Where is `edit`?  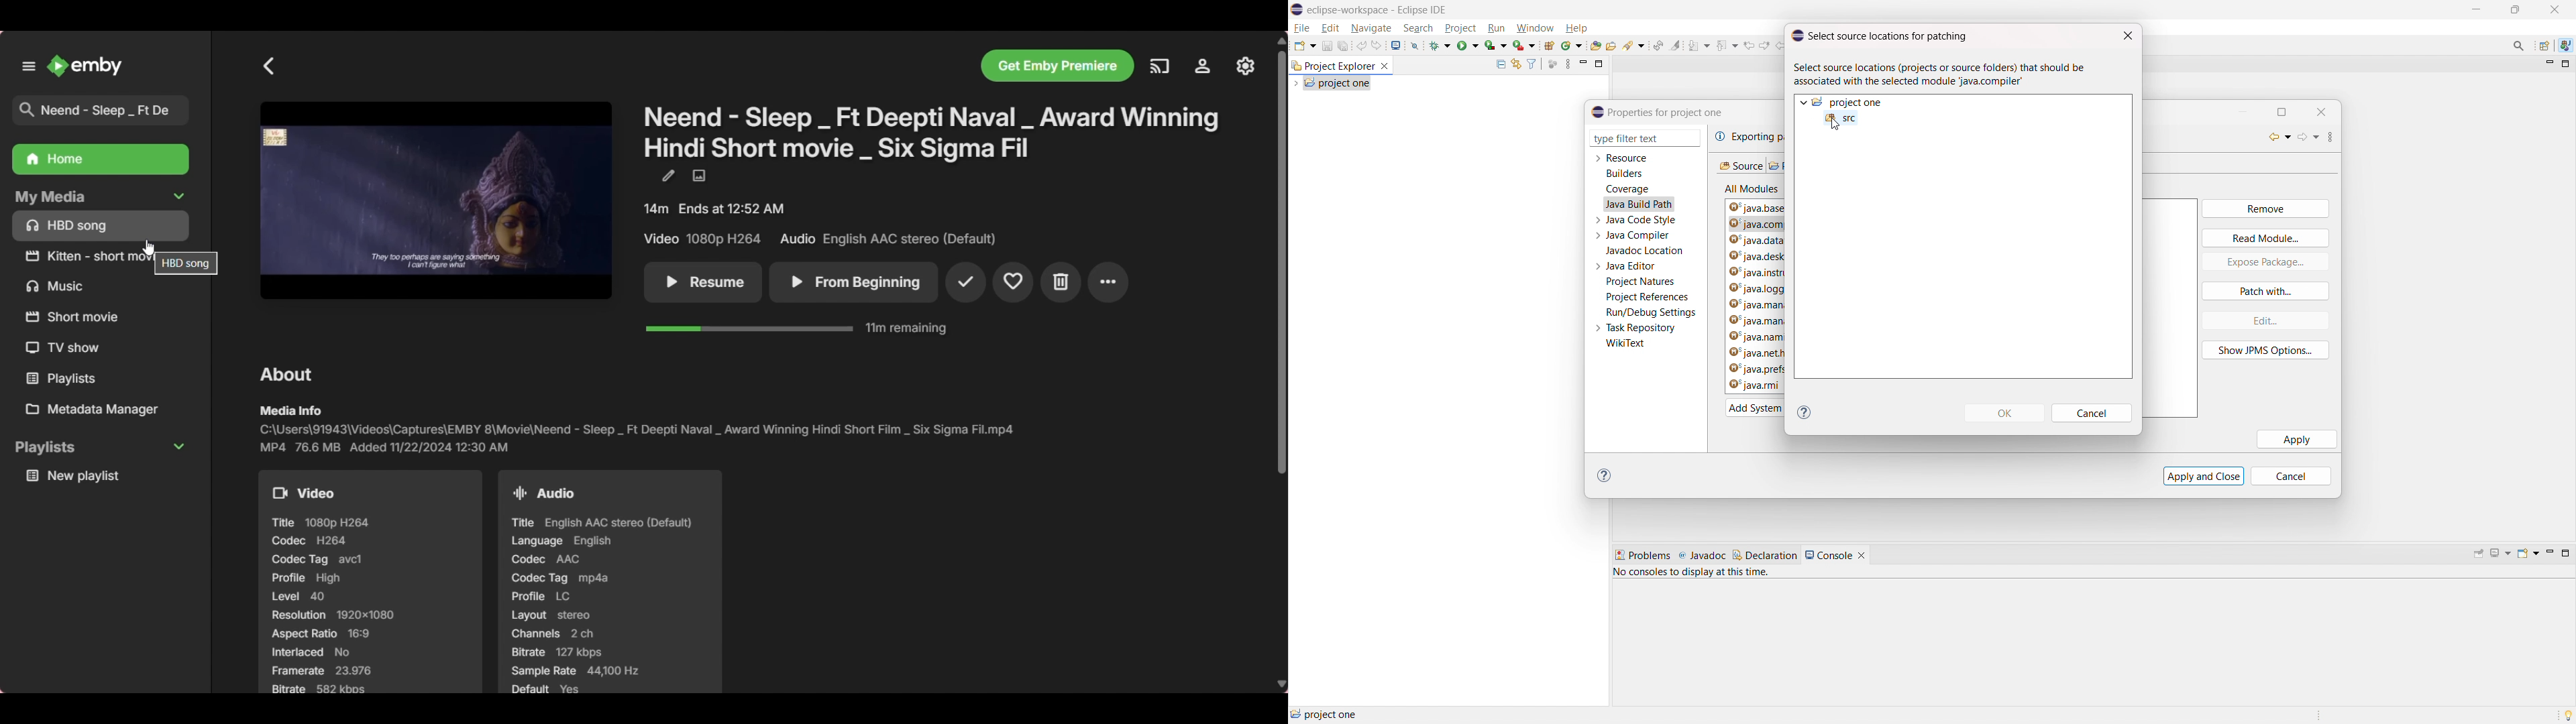
edit is located at coordinates (1330, 29).